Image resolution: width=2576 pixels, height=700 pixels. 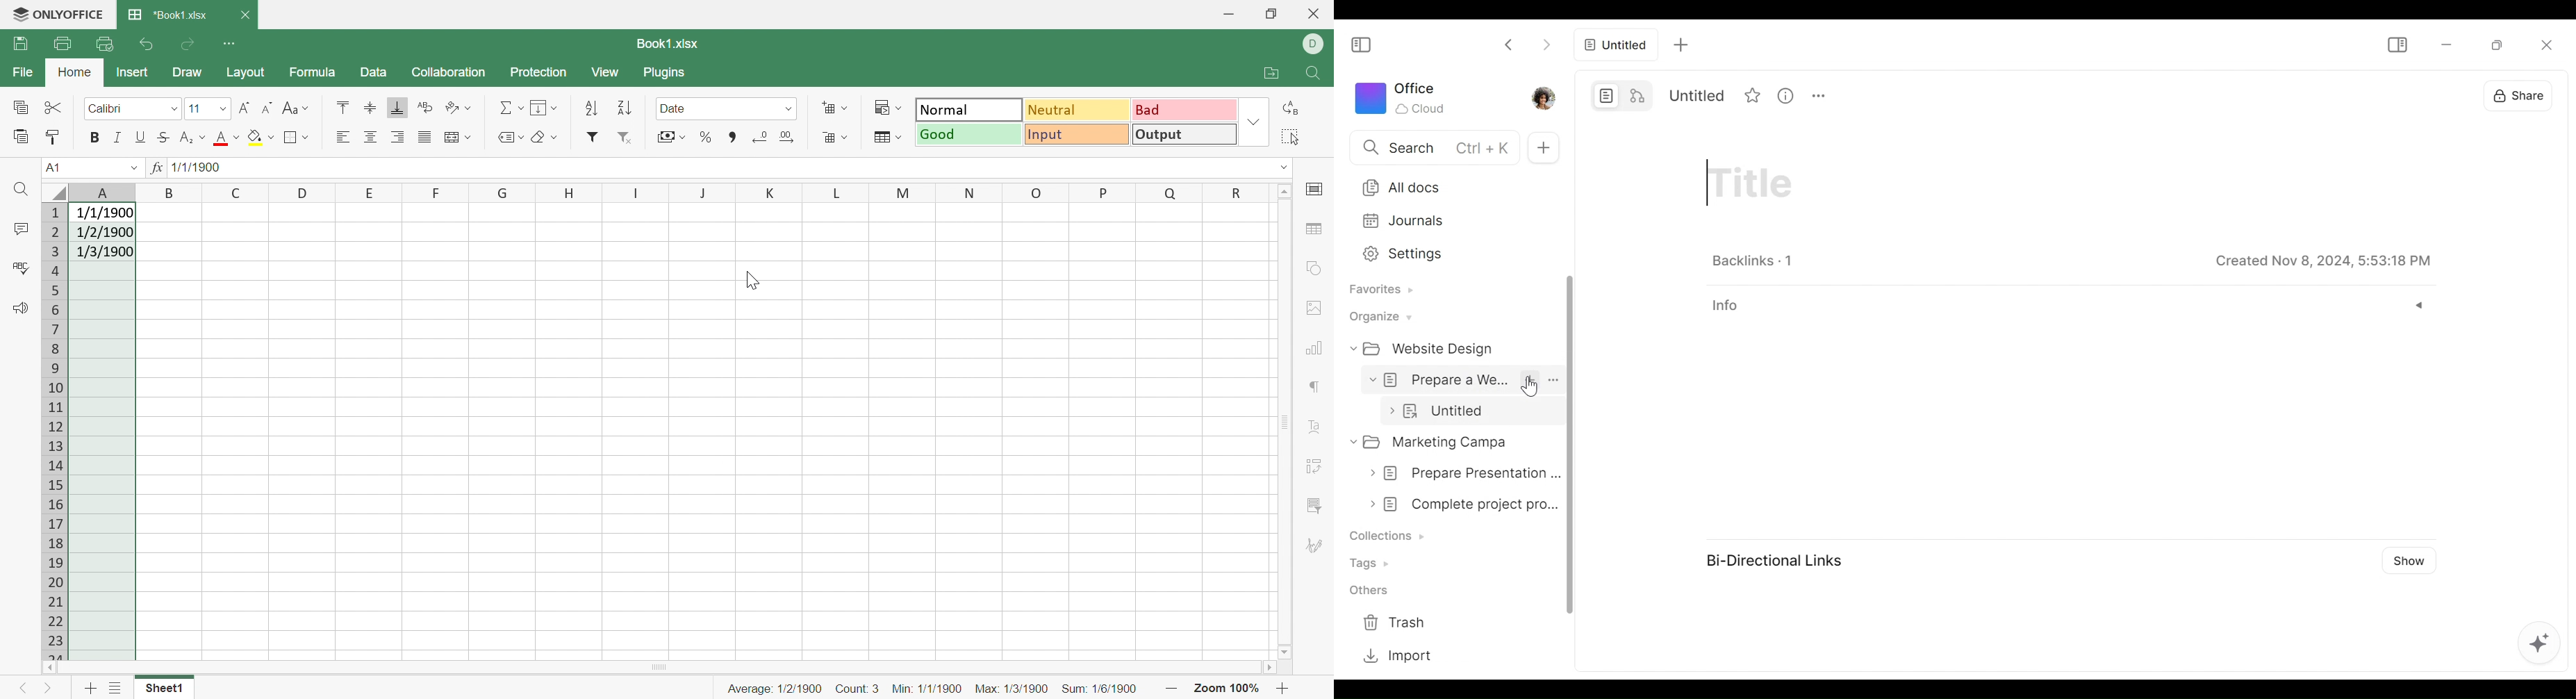 I want to click on Cursor, so click(x=1533, y=386).